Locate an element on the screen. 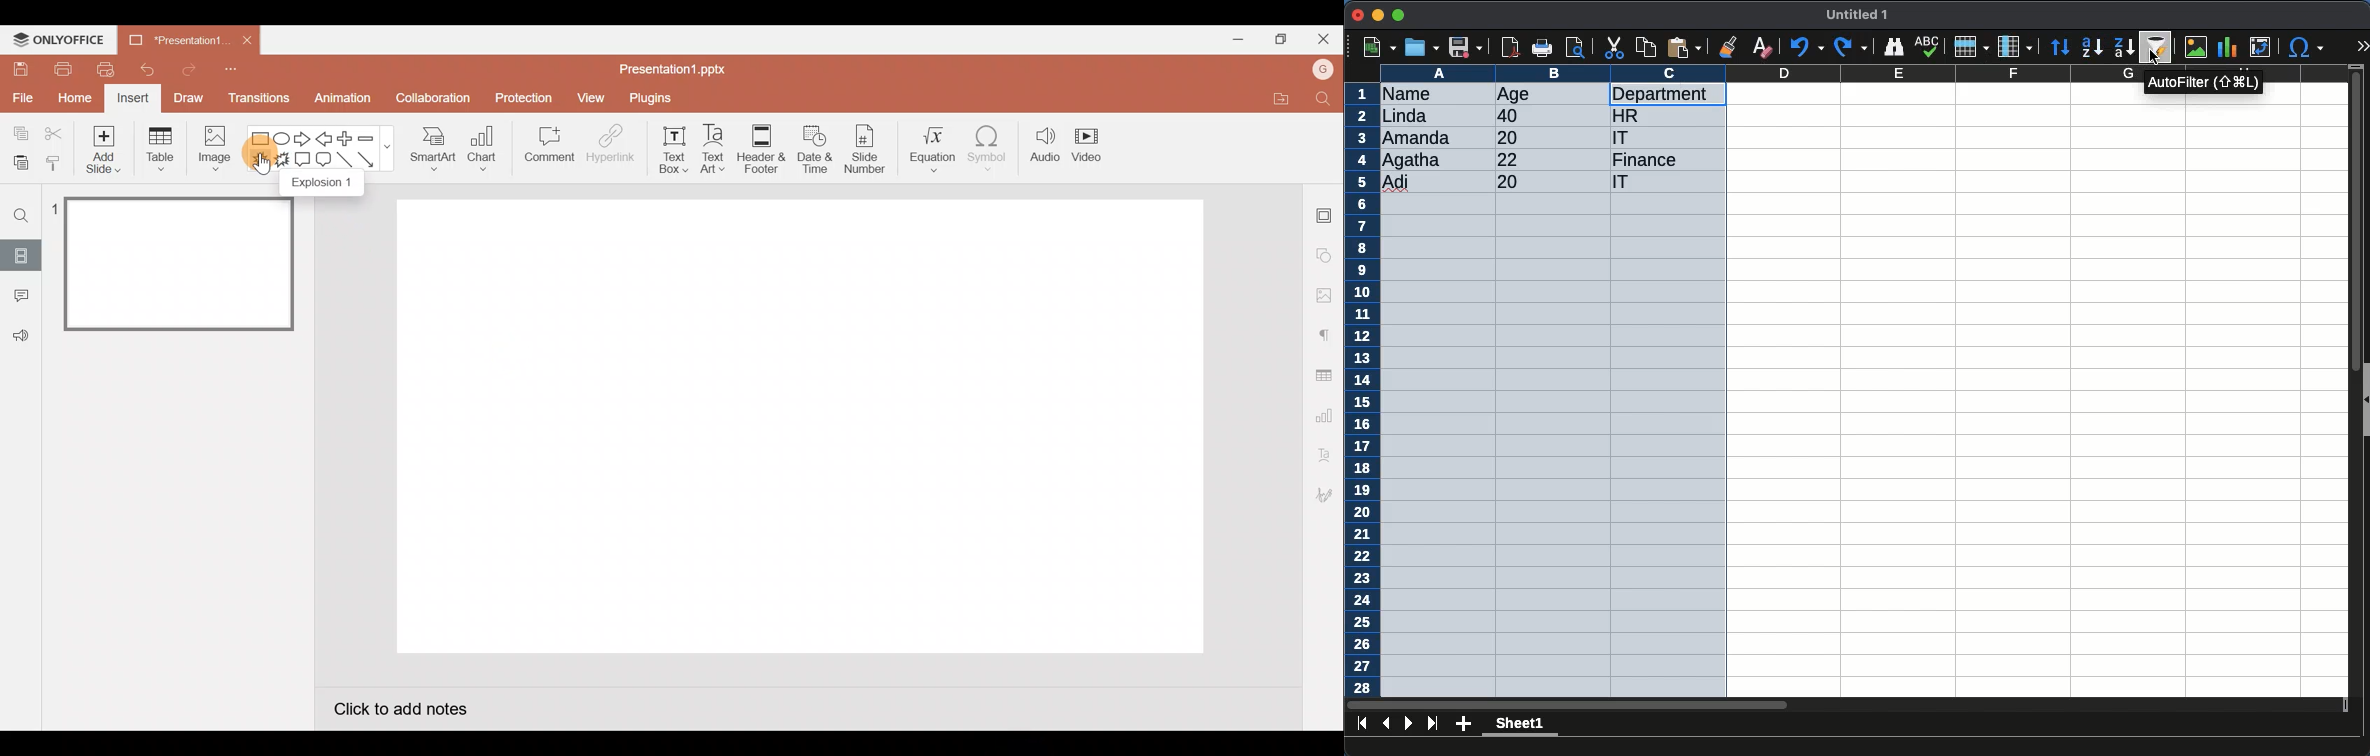  Home is located at coordinates (70, 100).